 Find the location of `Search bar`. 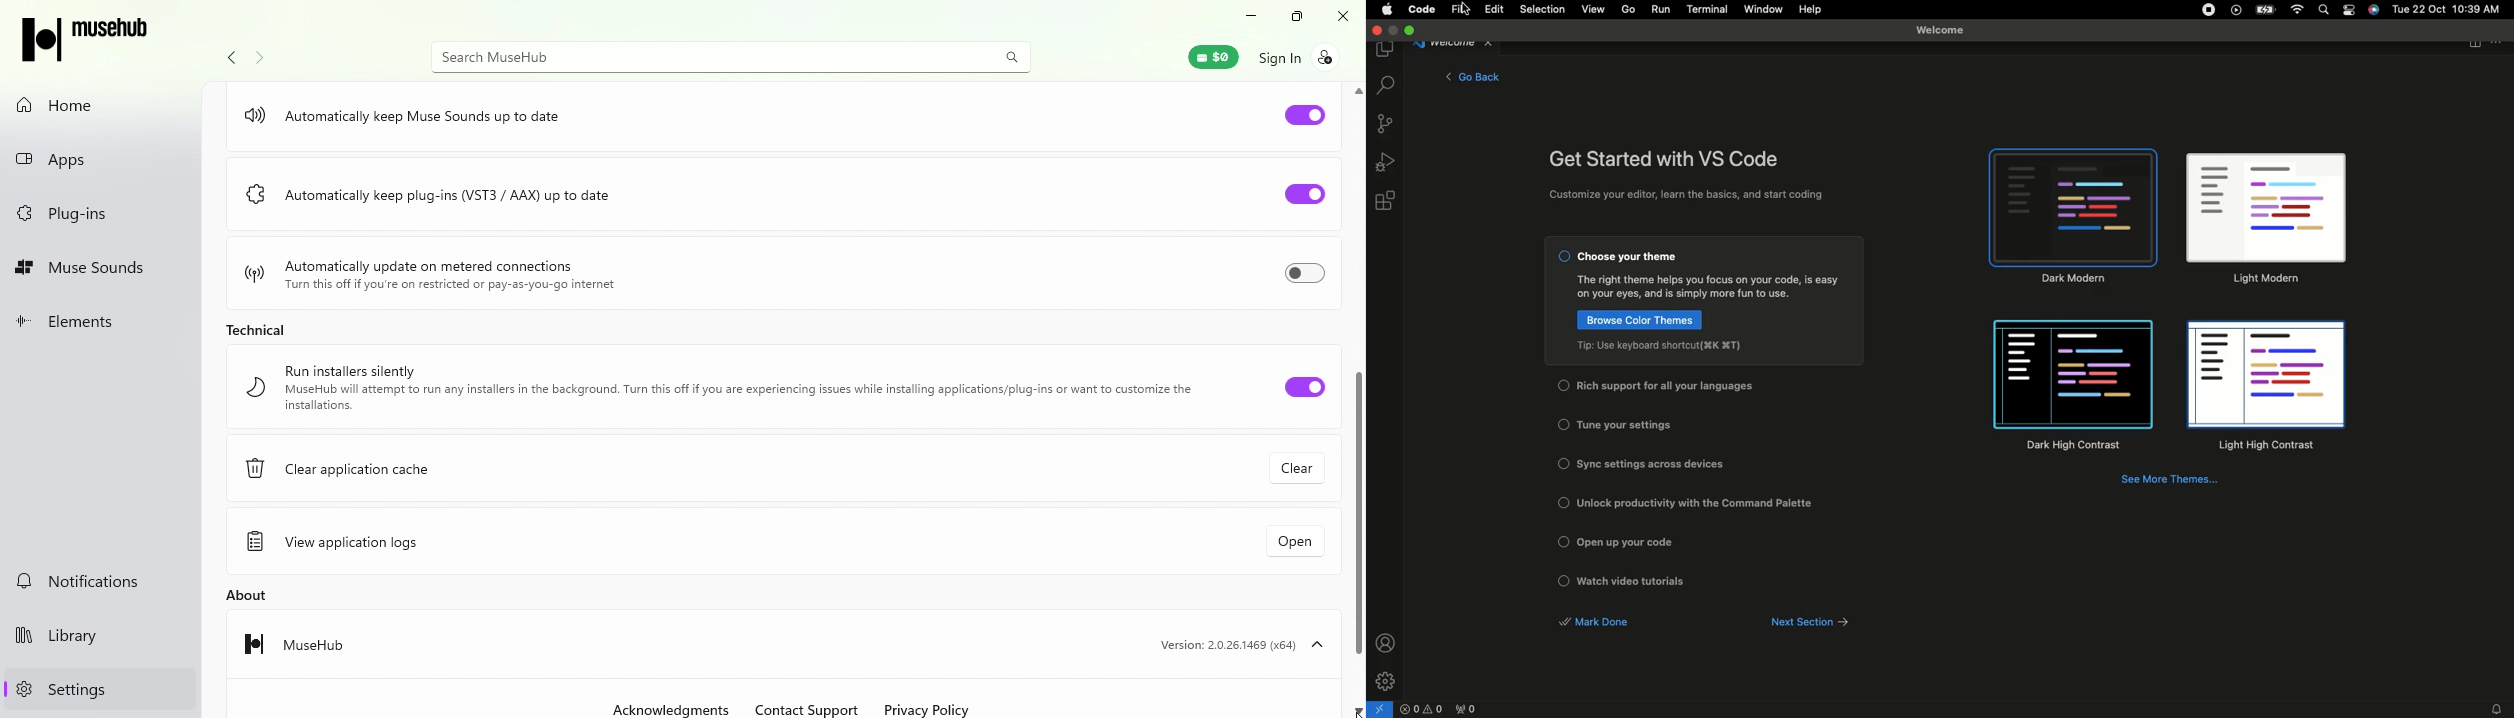

Search bar is located at coordinates (733, 55).